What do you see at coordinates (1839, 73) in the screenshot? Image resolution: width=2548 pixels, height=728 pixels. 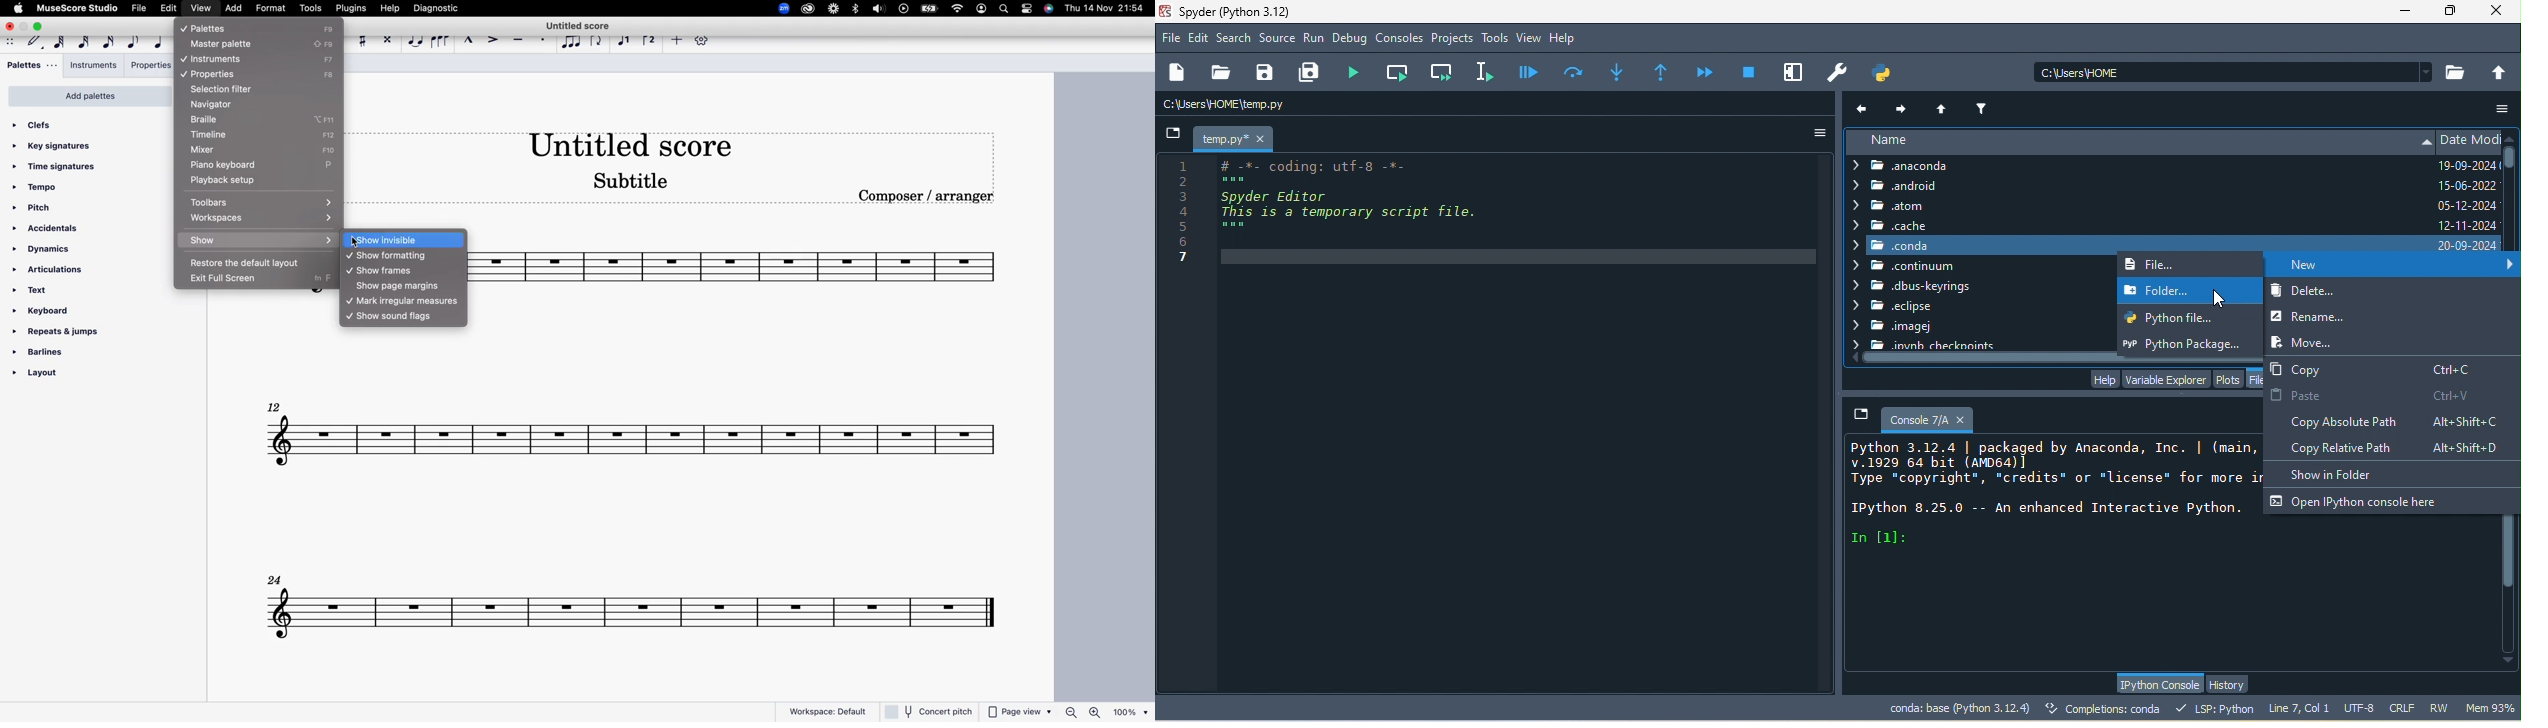 I see `preferences` at bounding box center [1839, 73].